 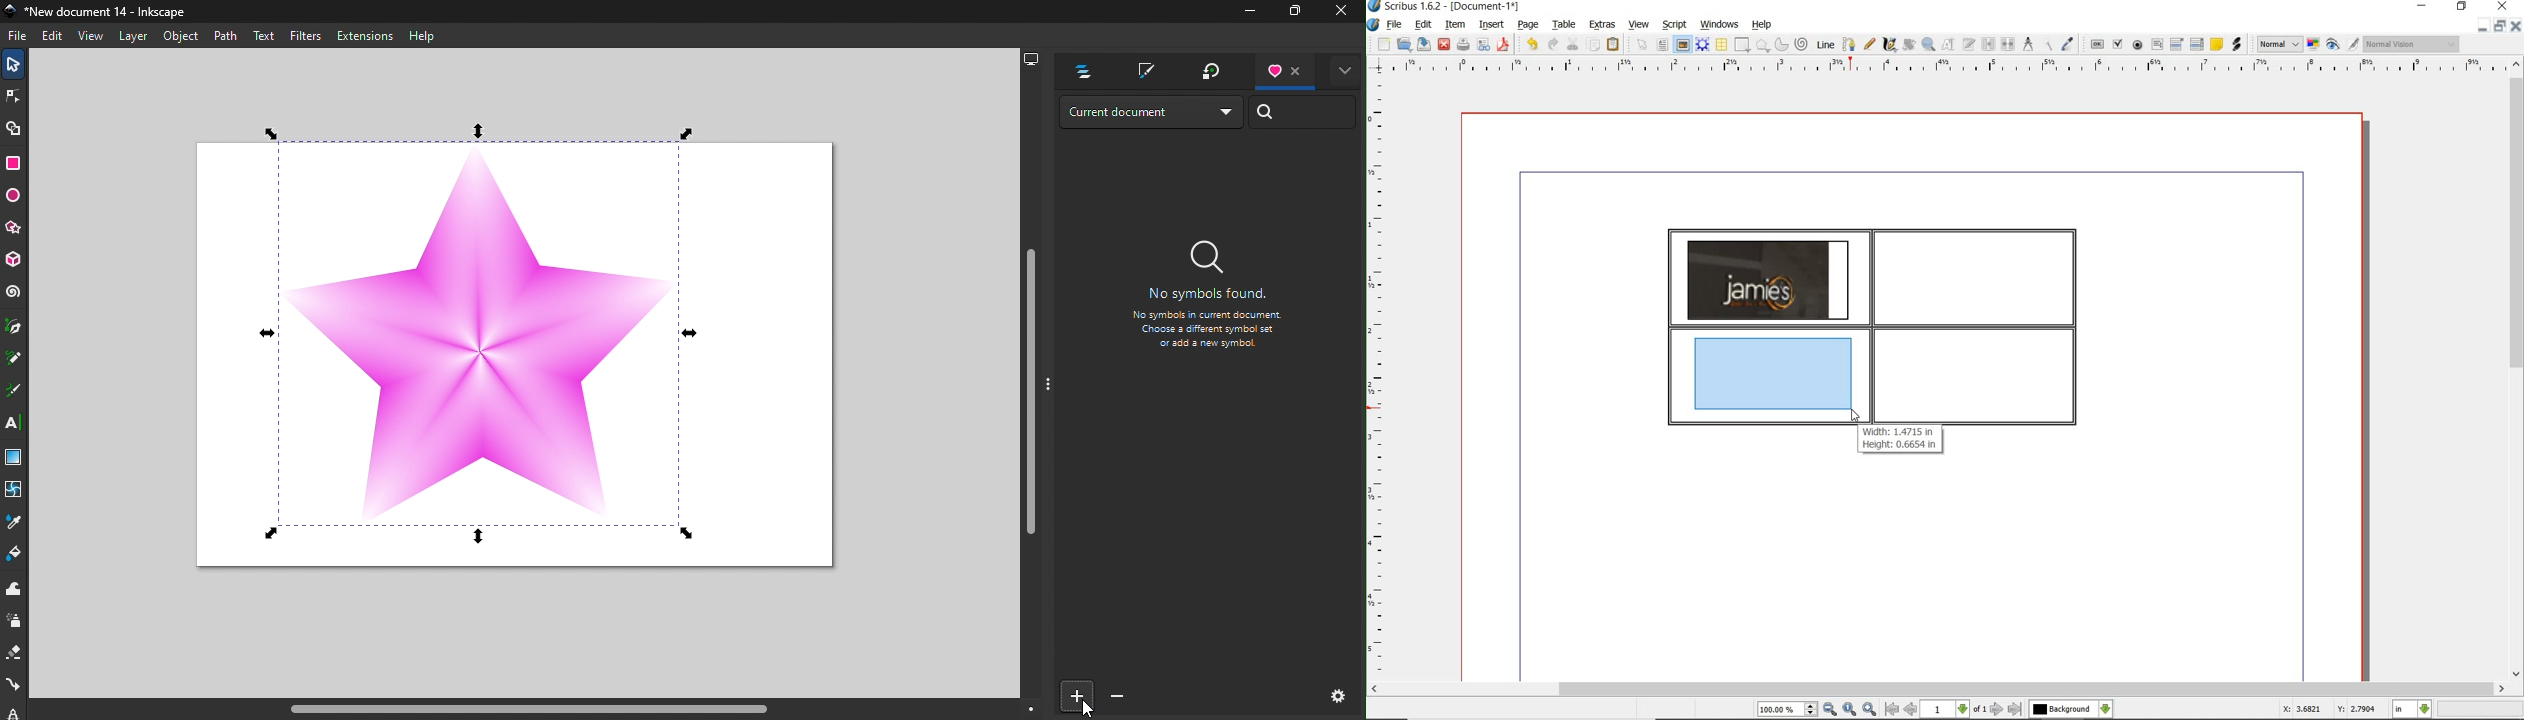 I want to click on zoom out, so click(x=1830, y=710).